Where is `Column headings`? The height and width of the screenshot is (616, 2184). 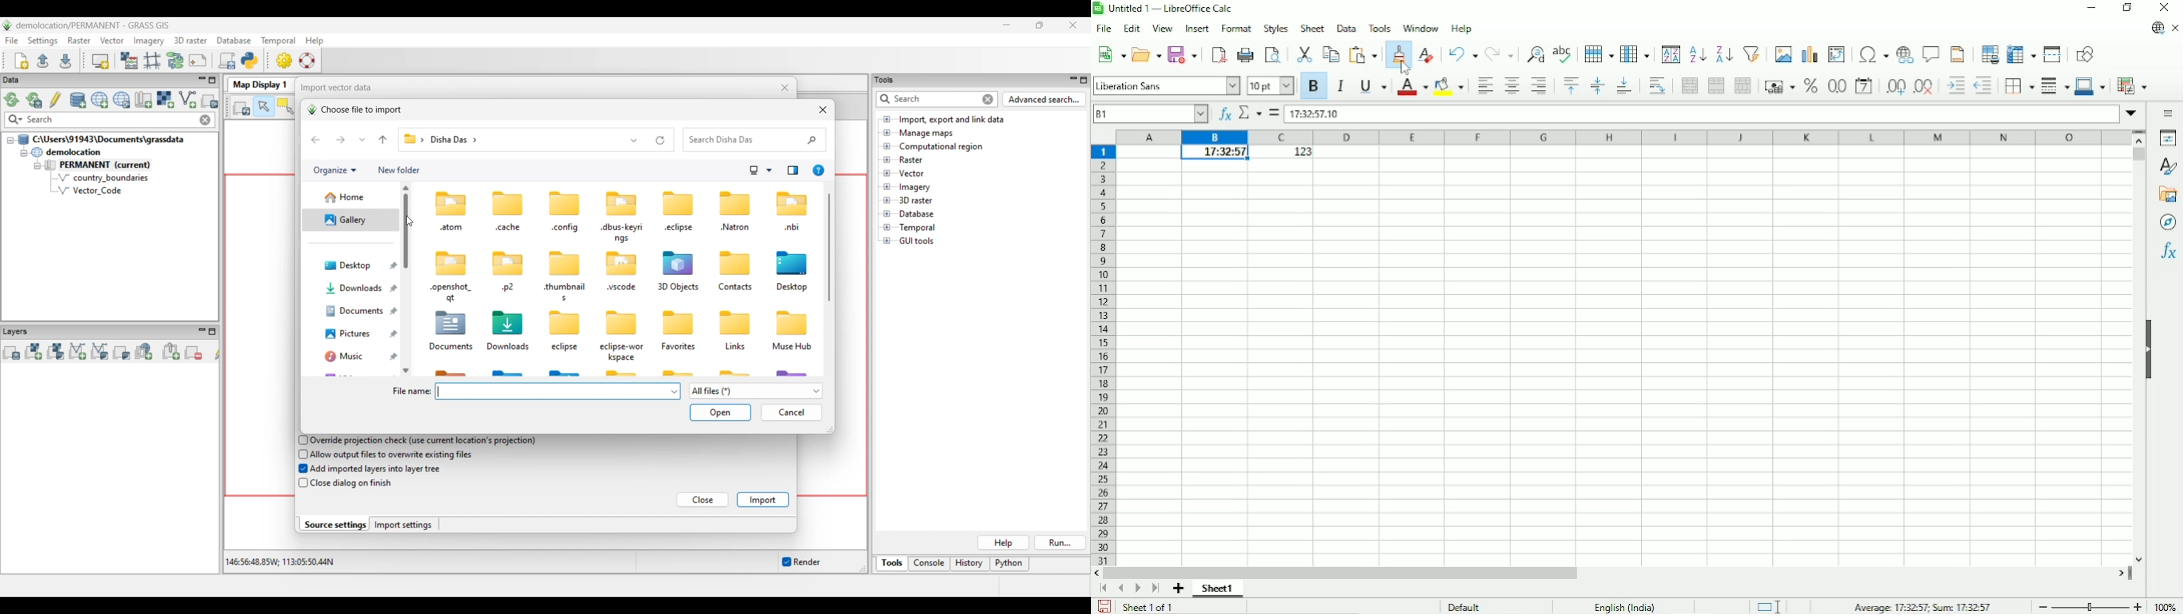
Column headings is located at coordinates (1625, 137).